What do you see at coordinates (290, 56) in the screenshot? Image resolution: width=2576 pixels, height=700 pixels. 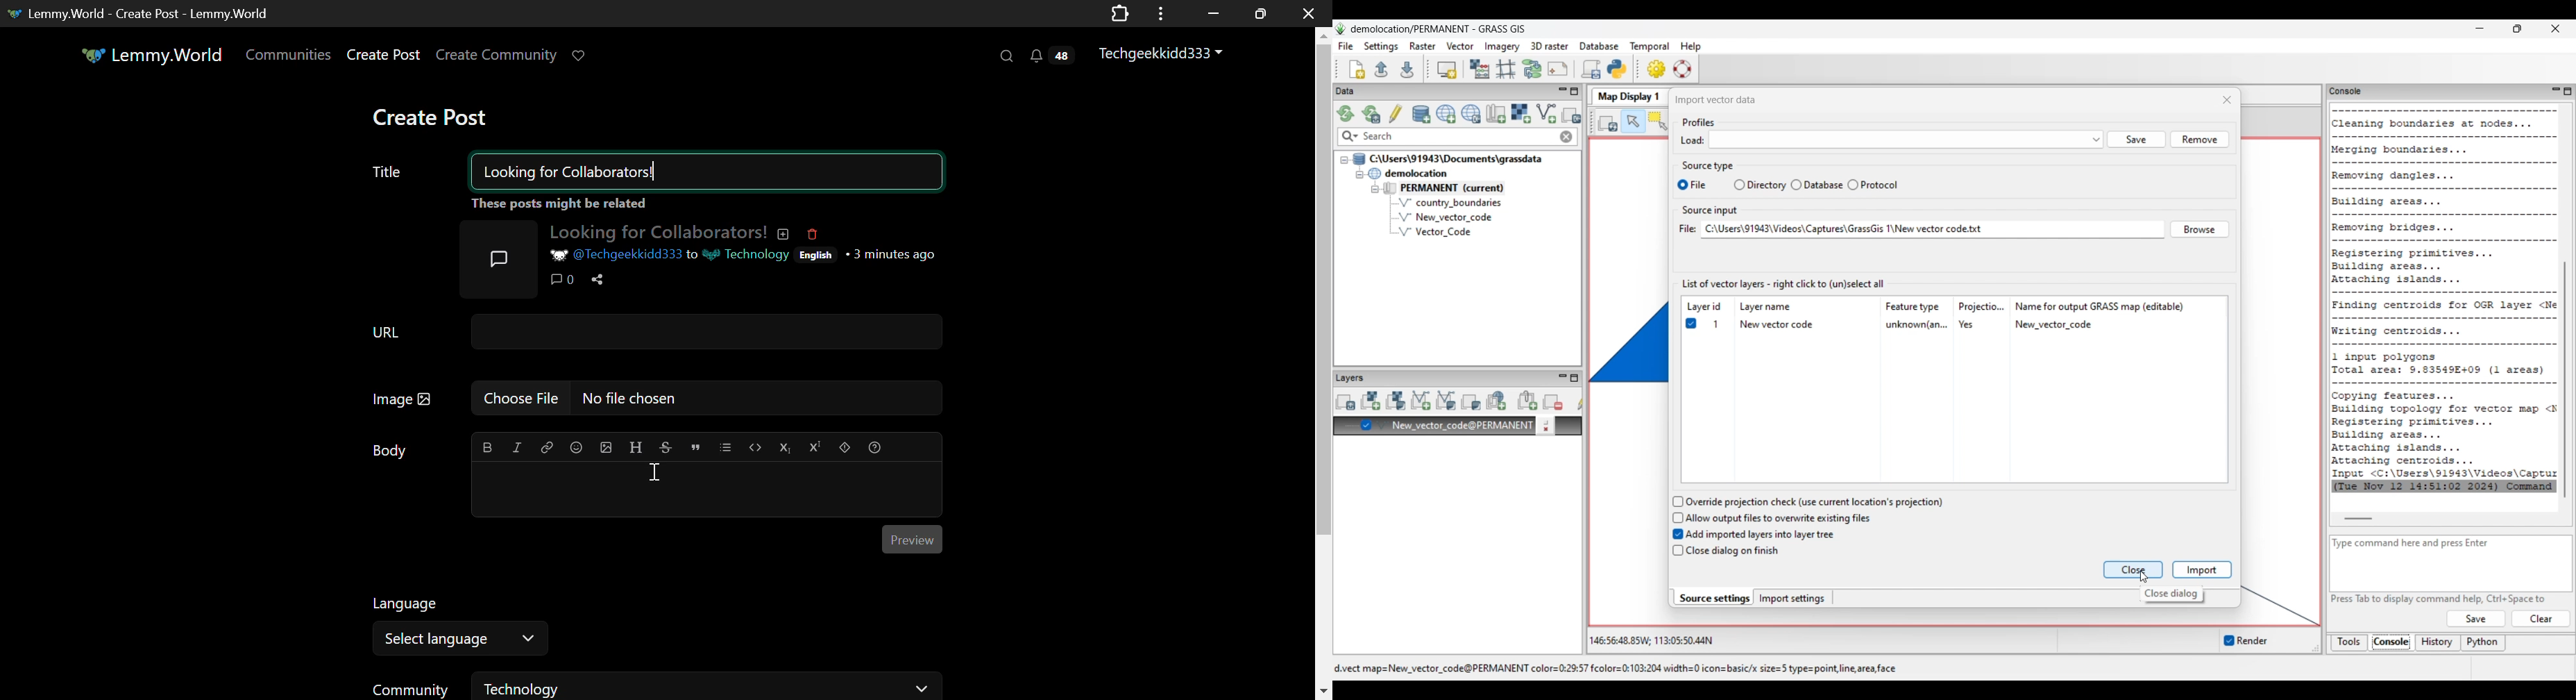 I see `Communities` at bounding box center [290, 56].